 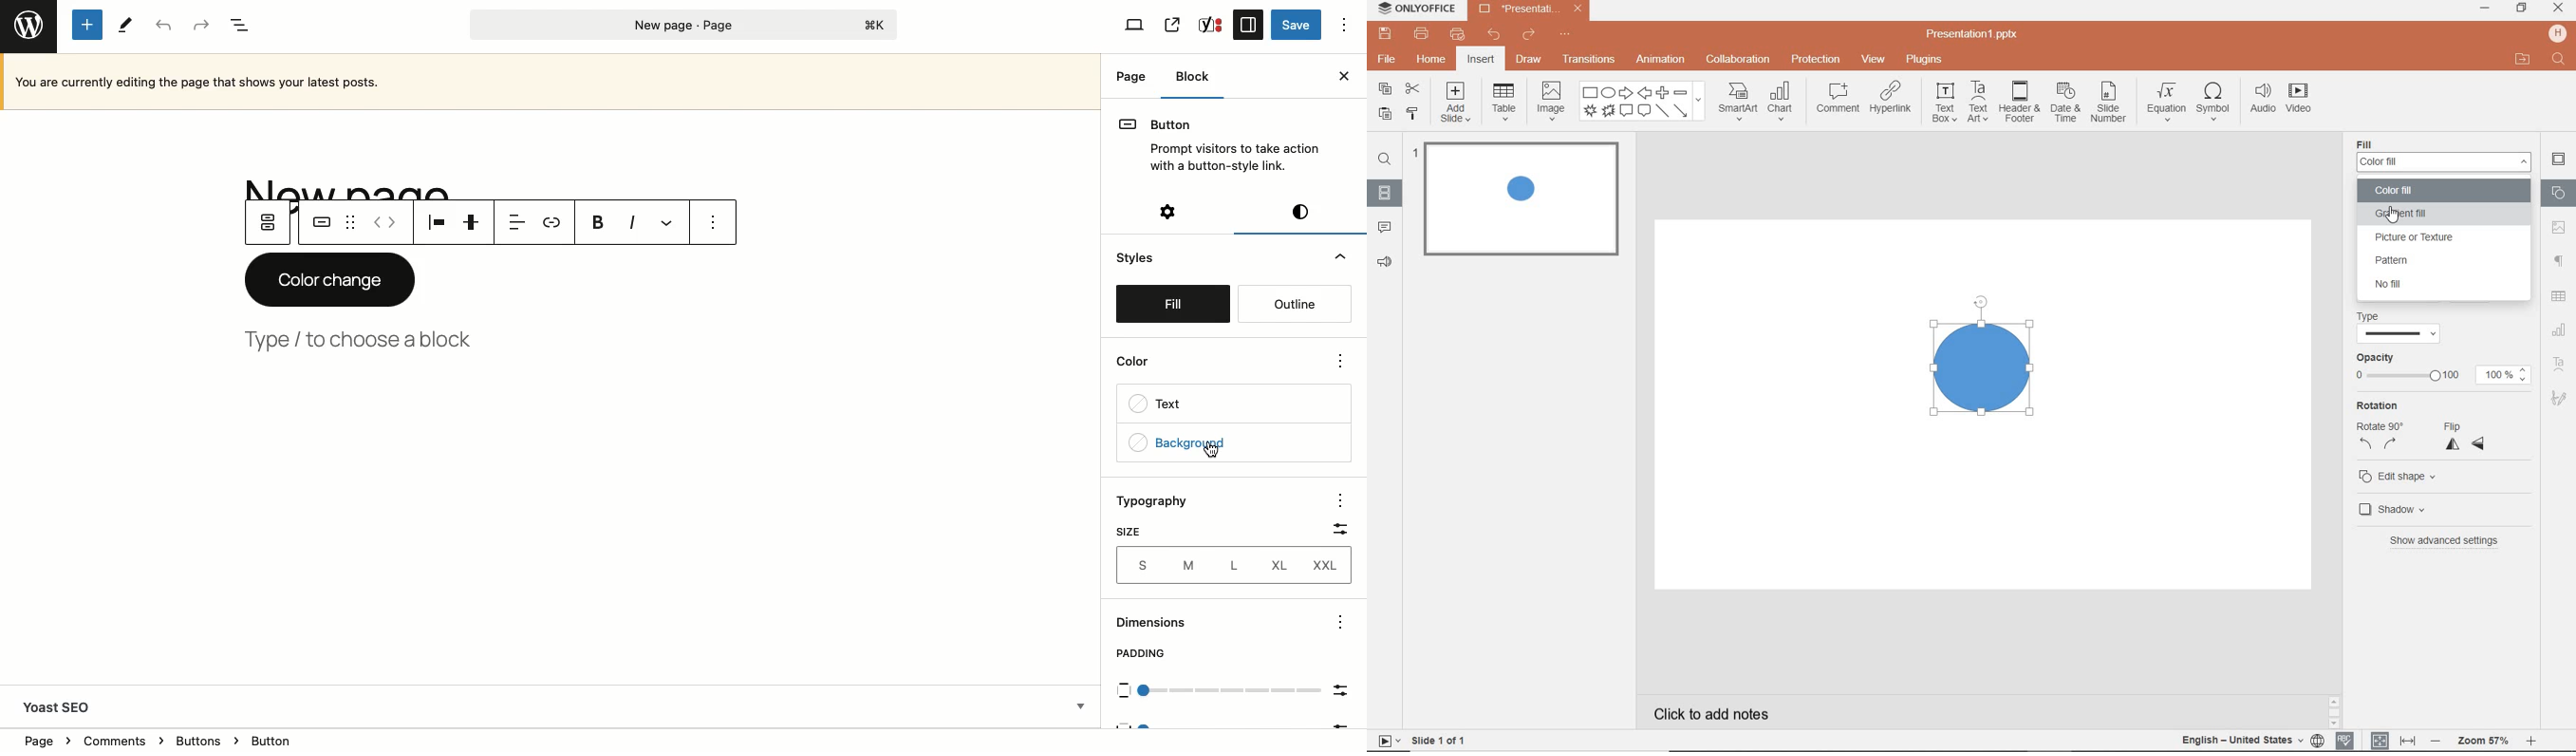 I want to click on Italics, so click(x=632, y=222).